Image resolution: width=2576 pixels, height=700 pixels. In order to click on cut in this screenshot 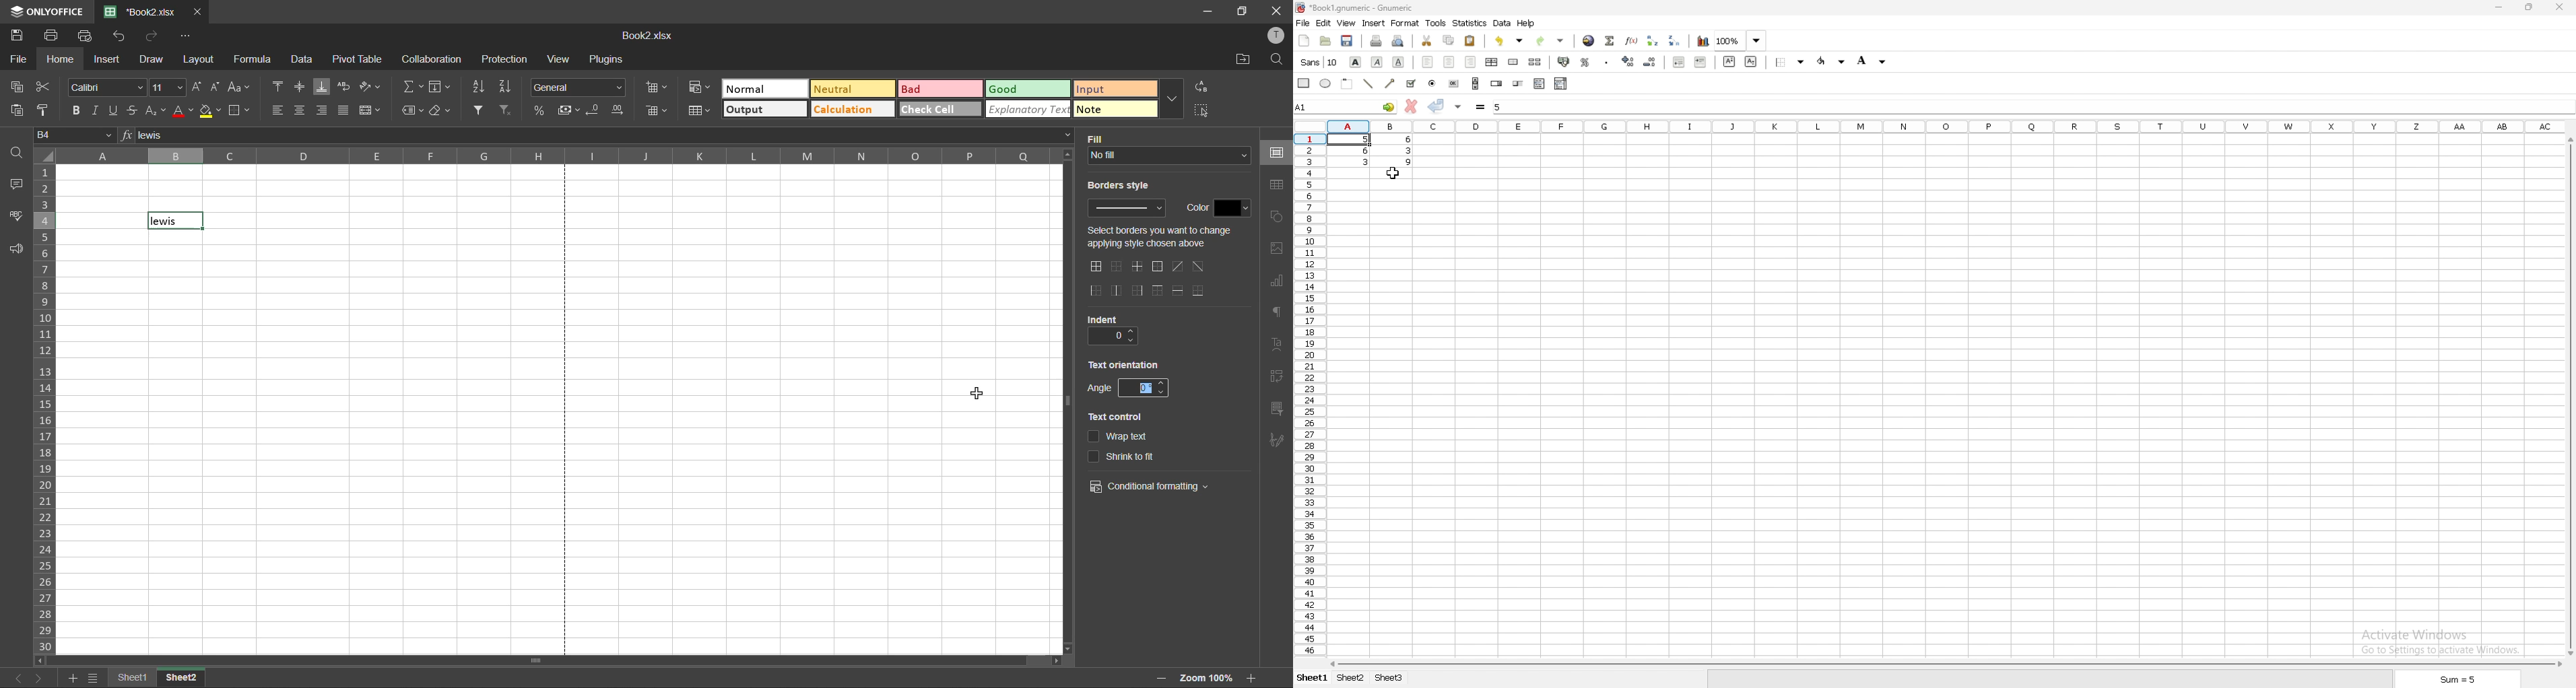, I will do `click(45, 88)`.